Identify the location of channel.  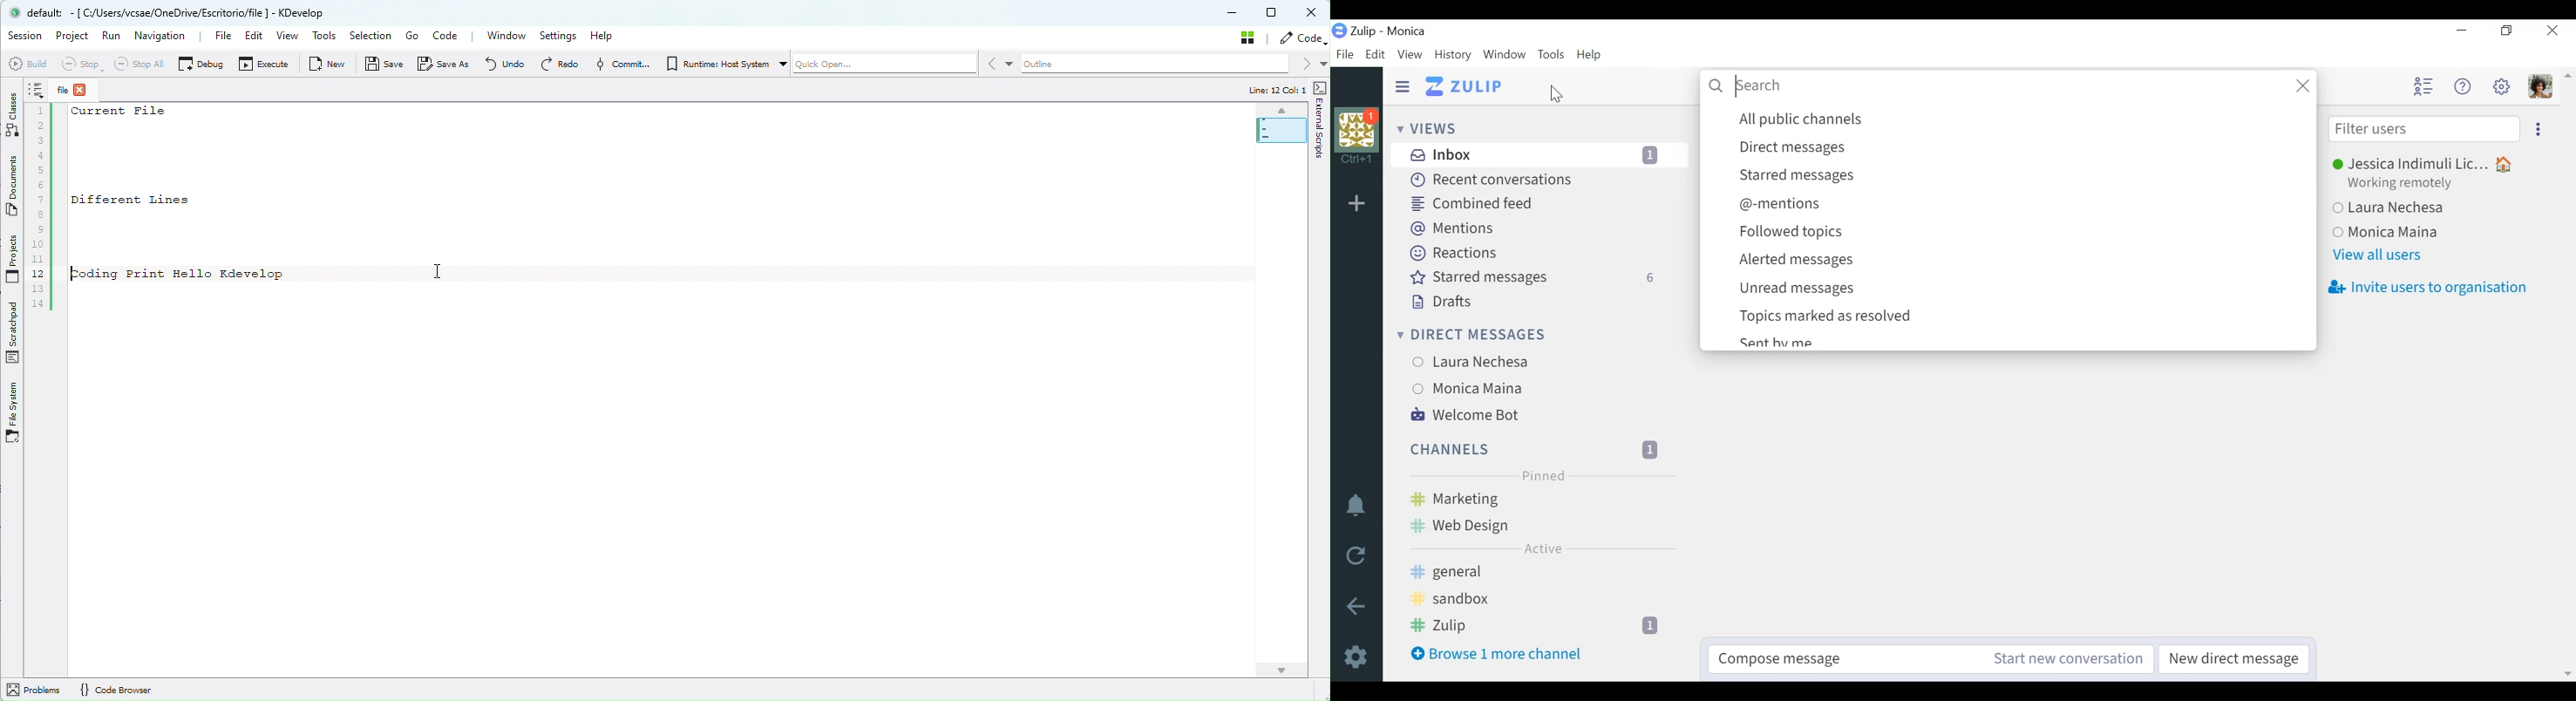
(1542, 601).